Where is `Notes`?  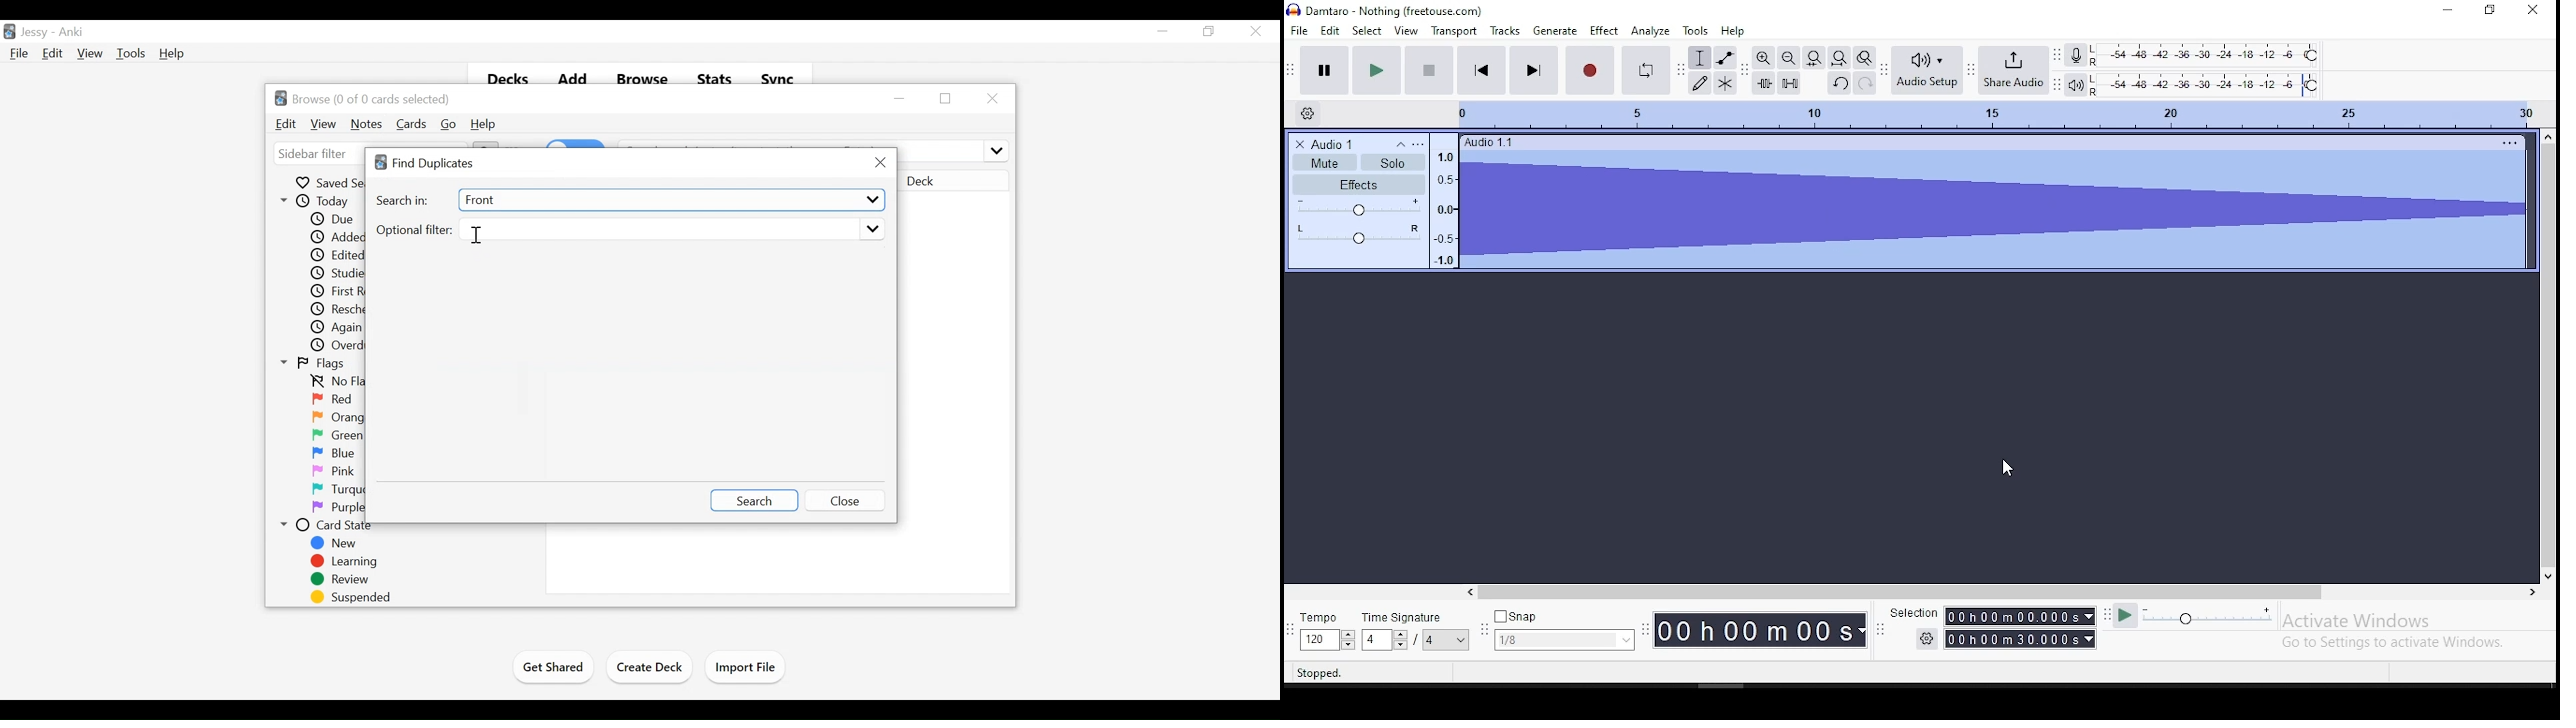
Notes is located at coordinates (367, 125).